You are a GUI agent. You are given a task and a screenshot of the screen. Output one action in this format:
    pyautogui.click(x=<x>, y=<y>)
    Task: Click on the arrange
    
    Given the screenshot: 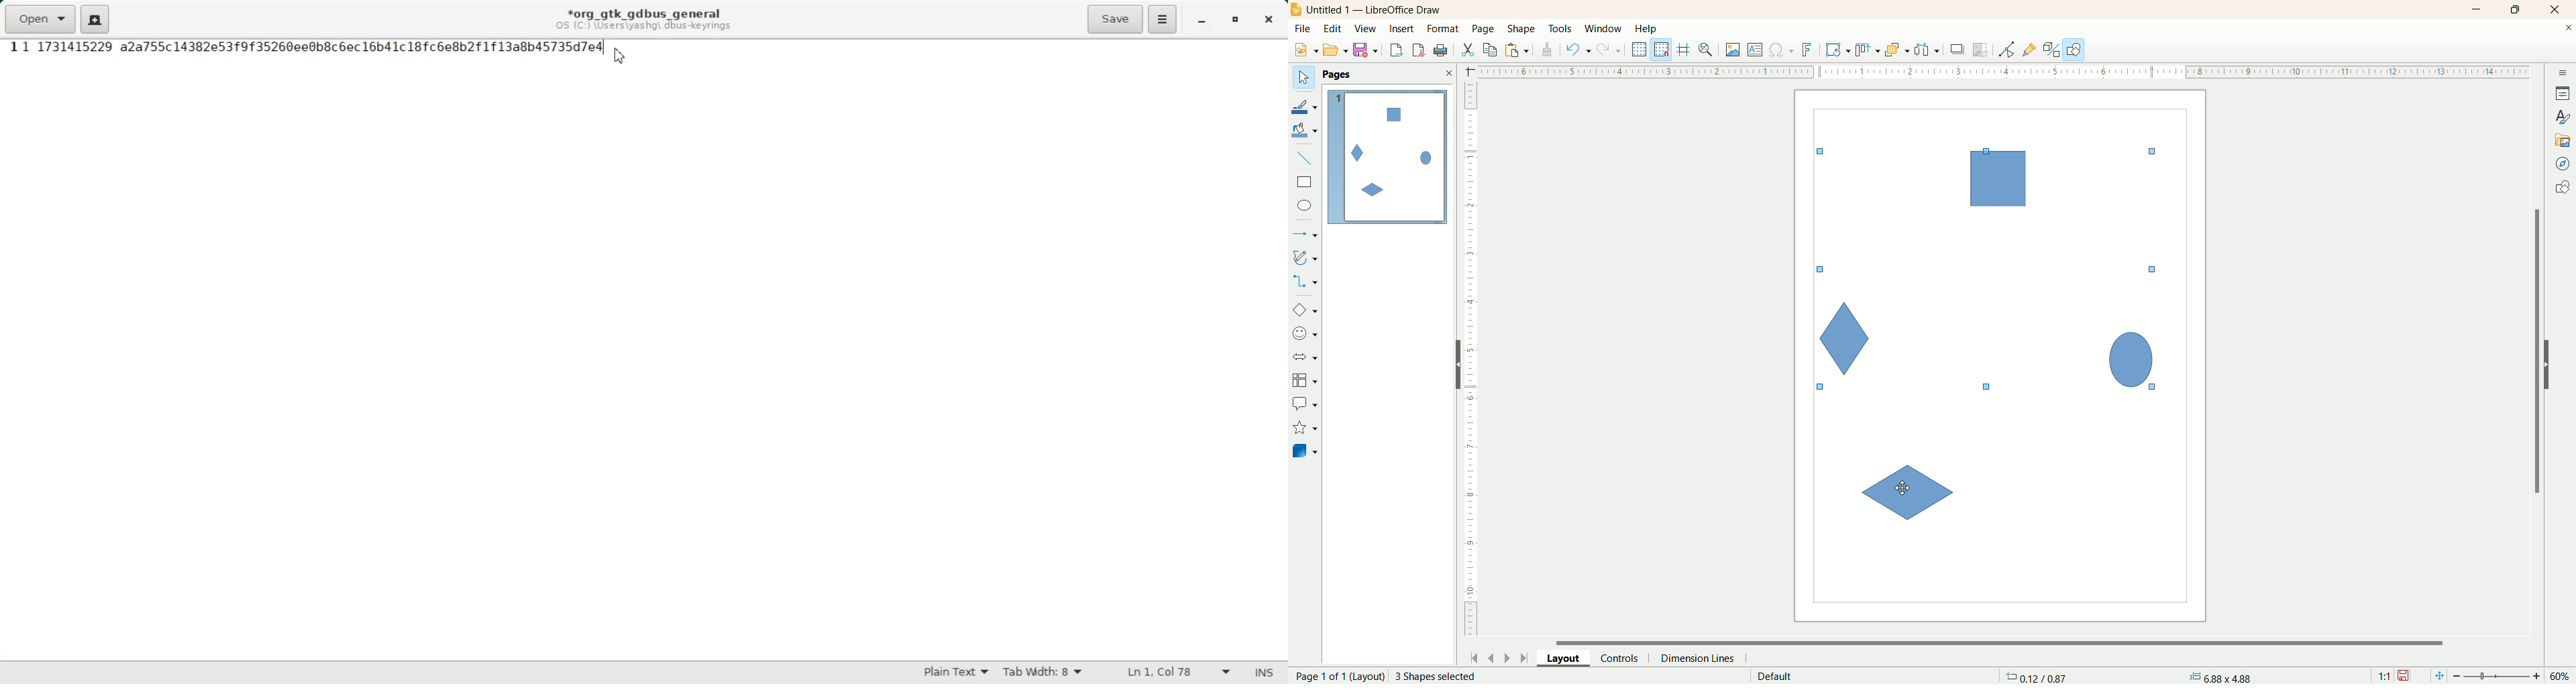 What is the action you would take?
    pyautogui.click(x=1898, y=49)
    